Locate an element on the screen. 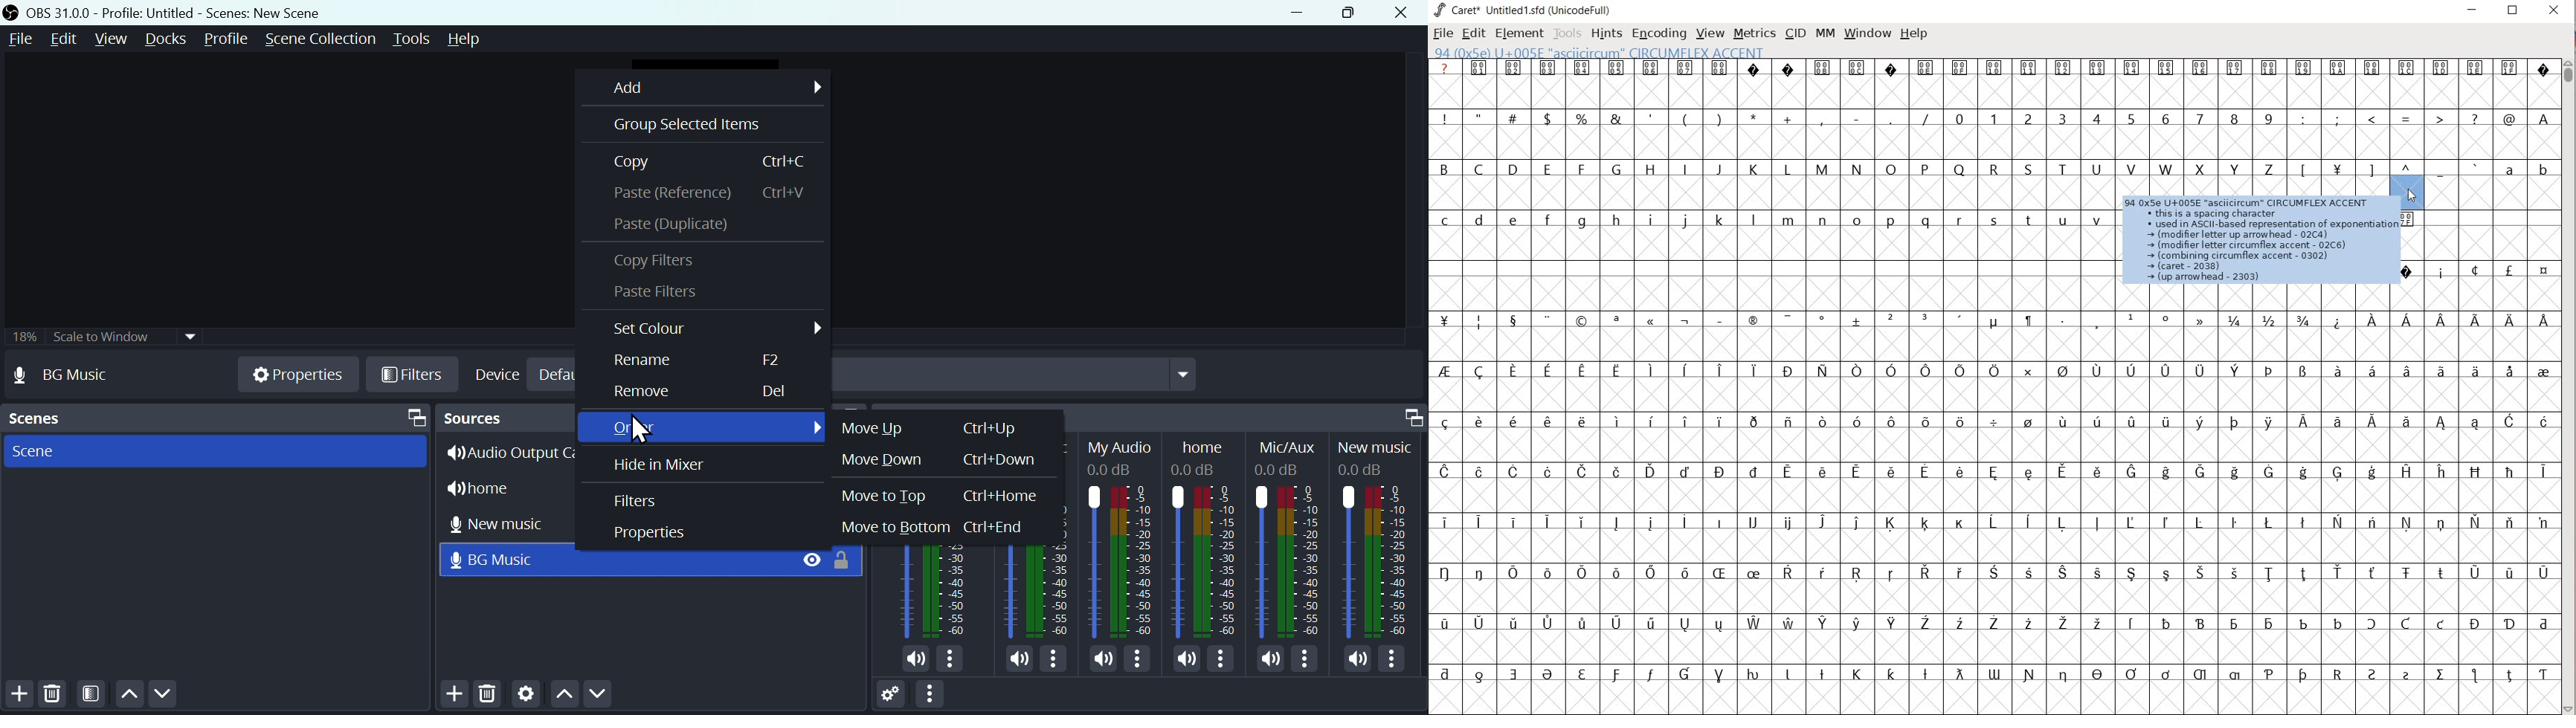 The image size is (2576, 728). Sources is located at coordinates (503, 417).